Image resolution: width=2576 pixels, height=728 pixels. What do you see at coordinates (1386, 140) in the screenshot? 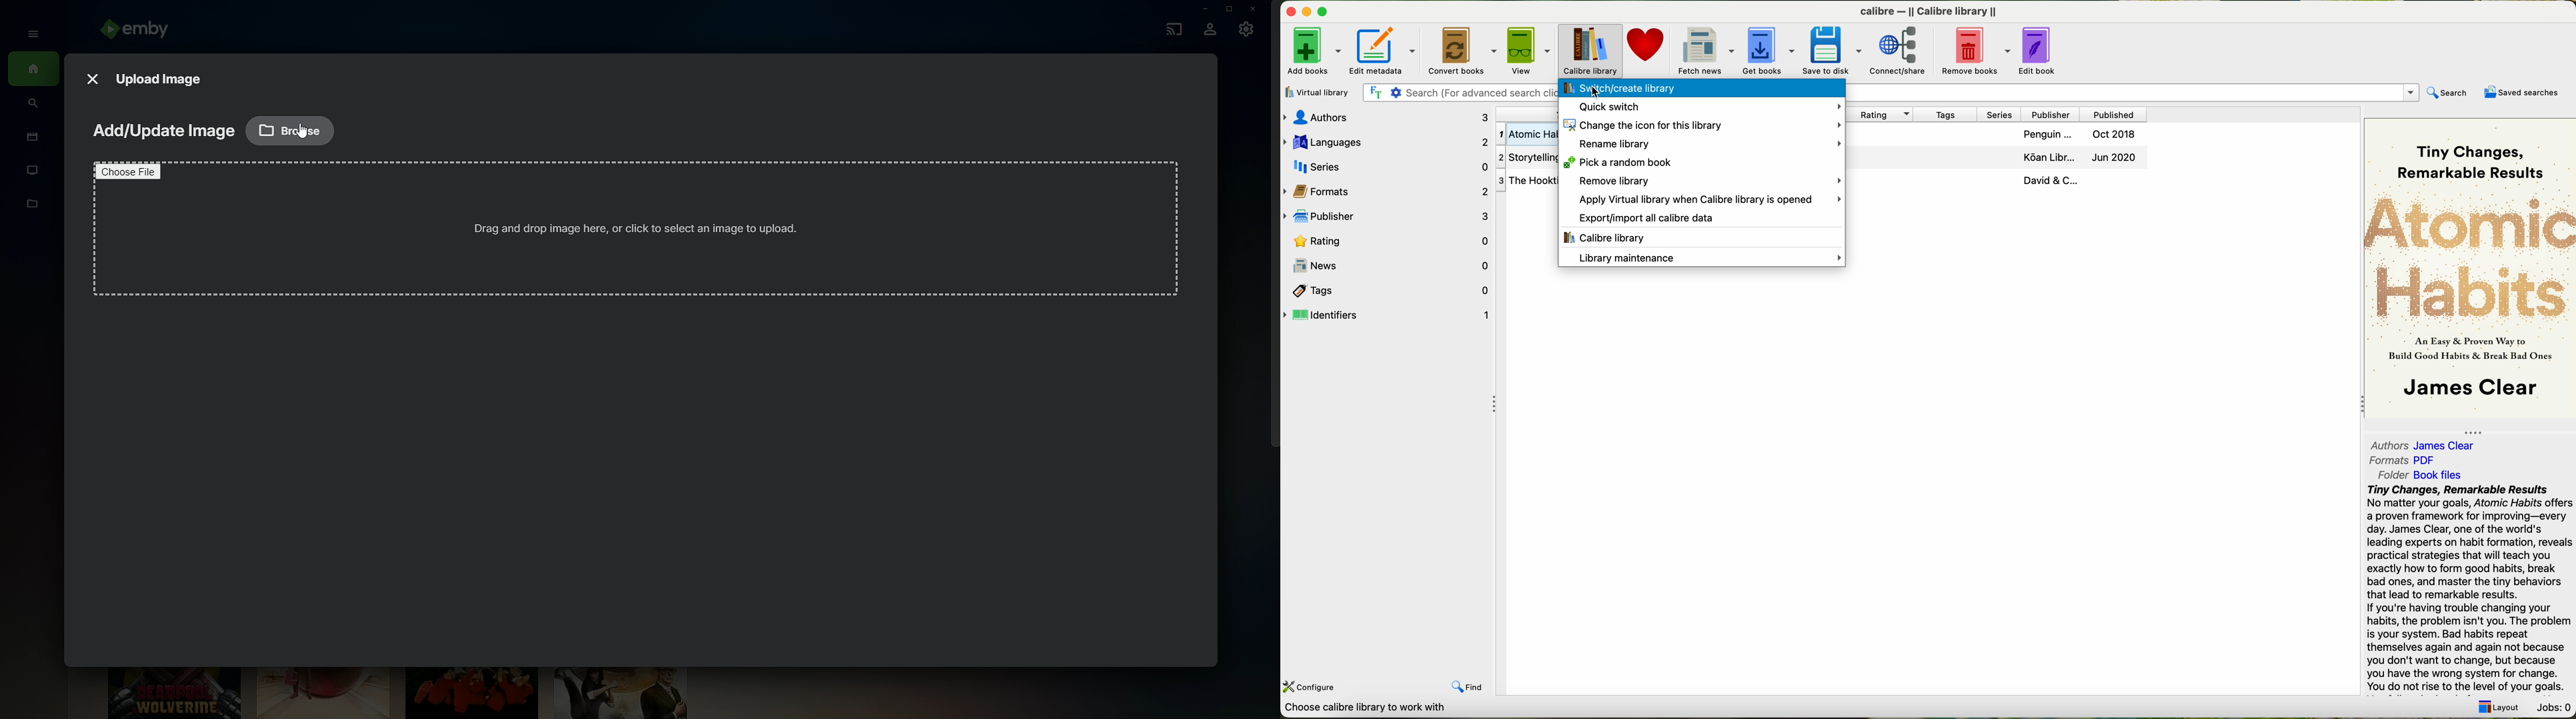
I see `languages` at bounding box center [1386, 140].